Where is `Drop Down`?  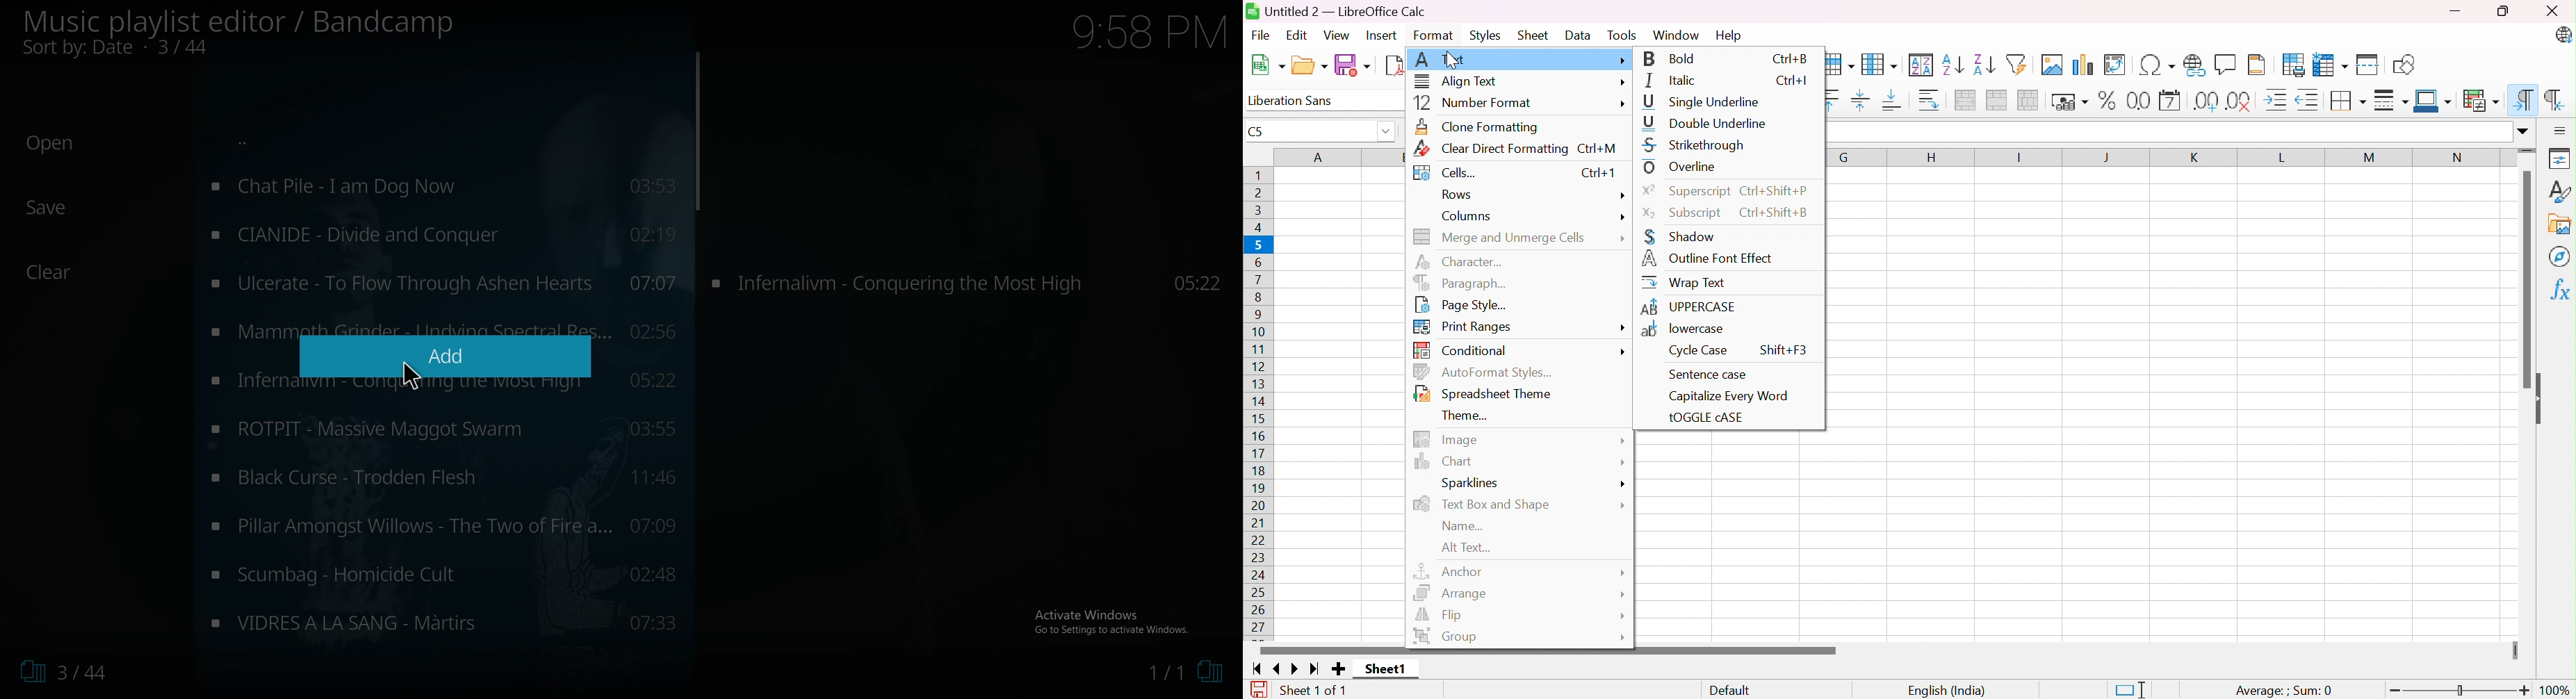 Drop Down is located at coordinates (2523, 129).